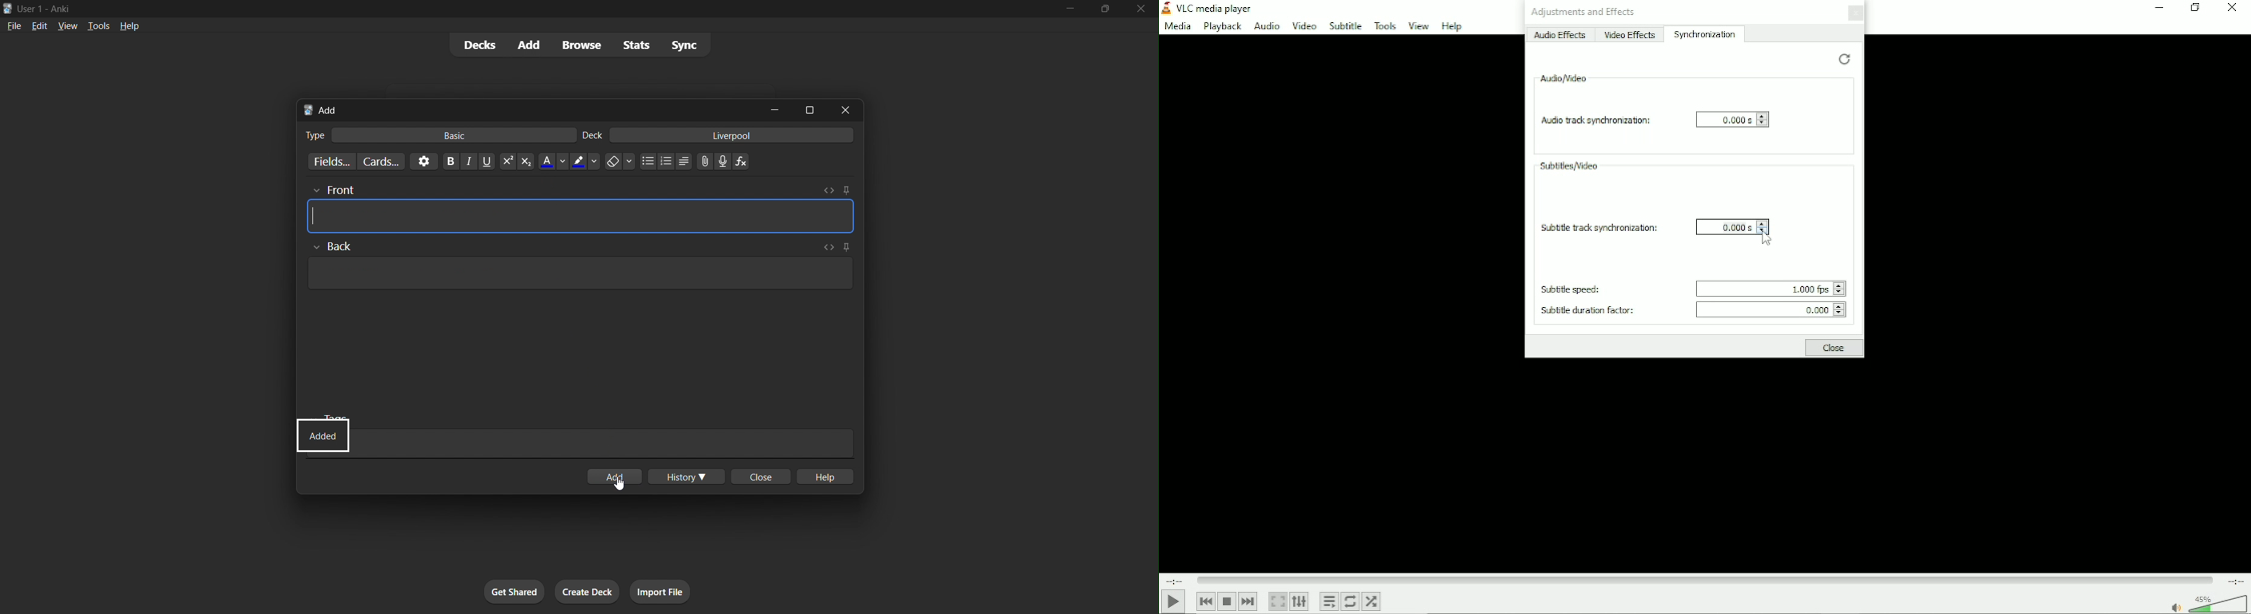  I want to click on options, so click(422, 161).